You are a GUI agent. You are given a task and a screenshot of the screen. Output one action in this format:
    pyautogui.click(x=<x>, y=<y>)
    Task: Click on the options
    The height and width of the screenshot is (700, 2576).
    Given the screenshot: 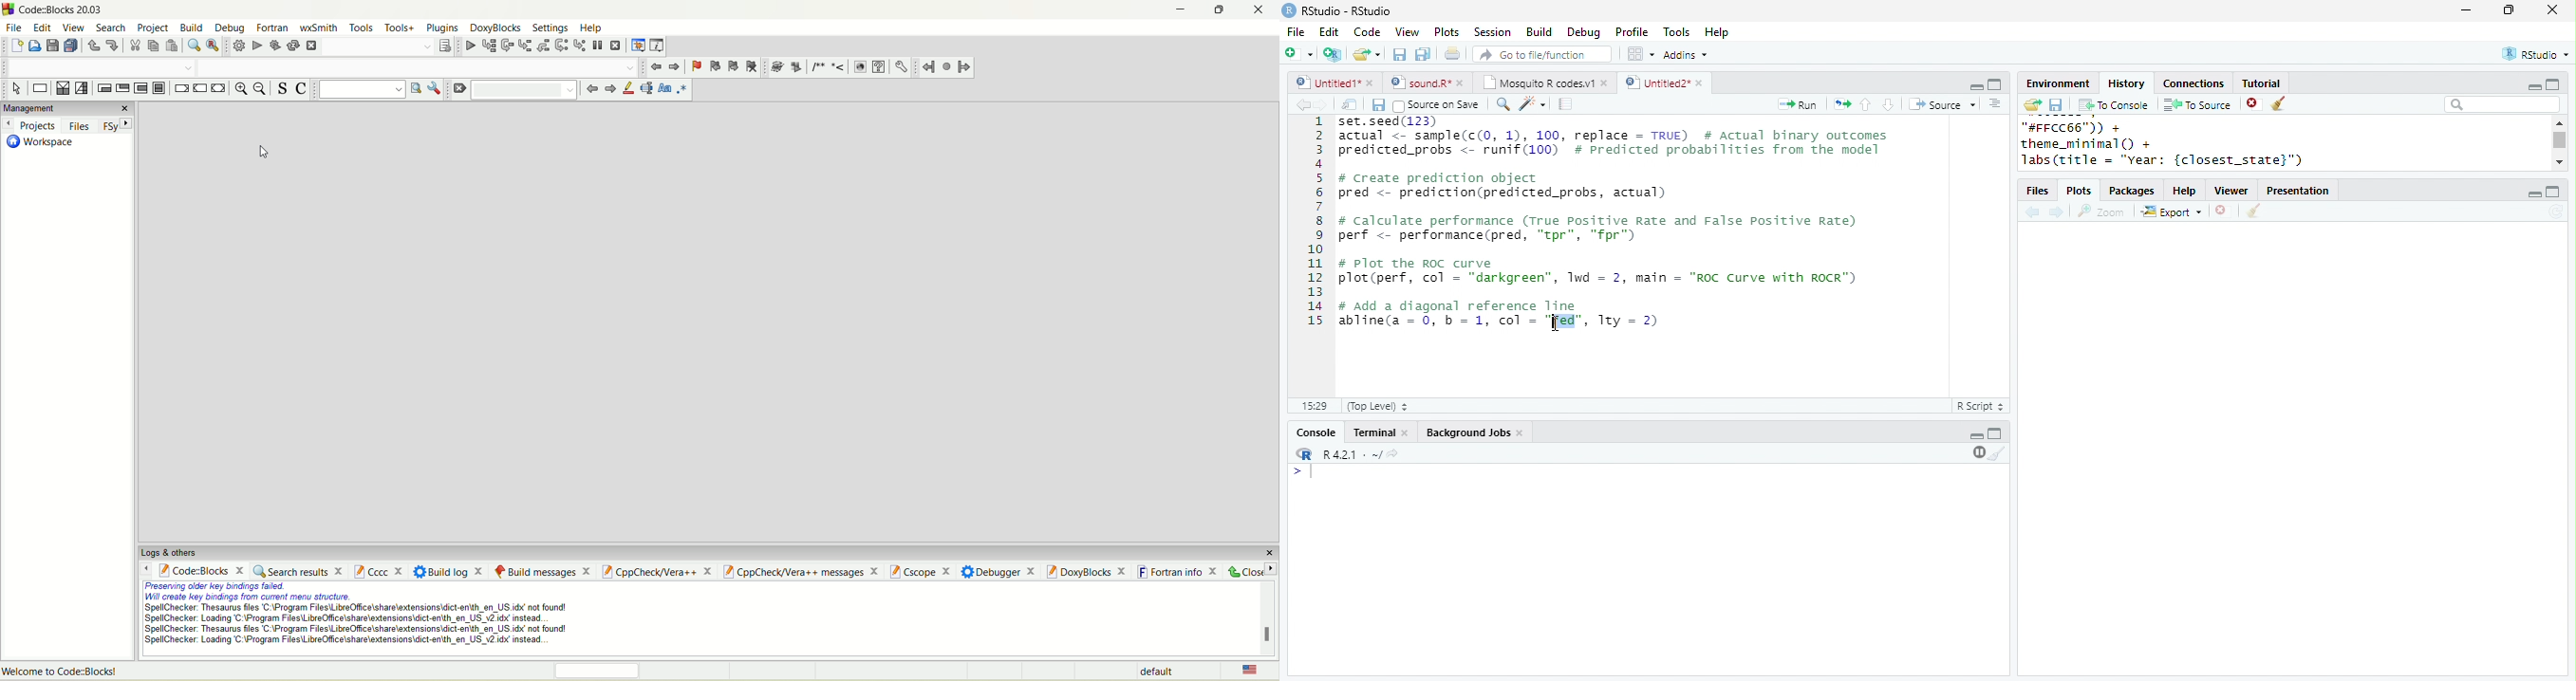 What is the action you would take?
    pyautogui.click(x=1639, y=54)
    